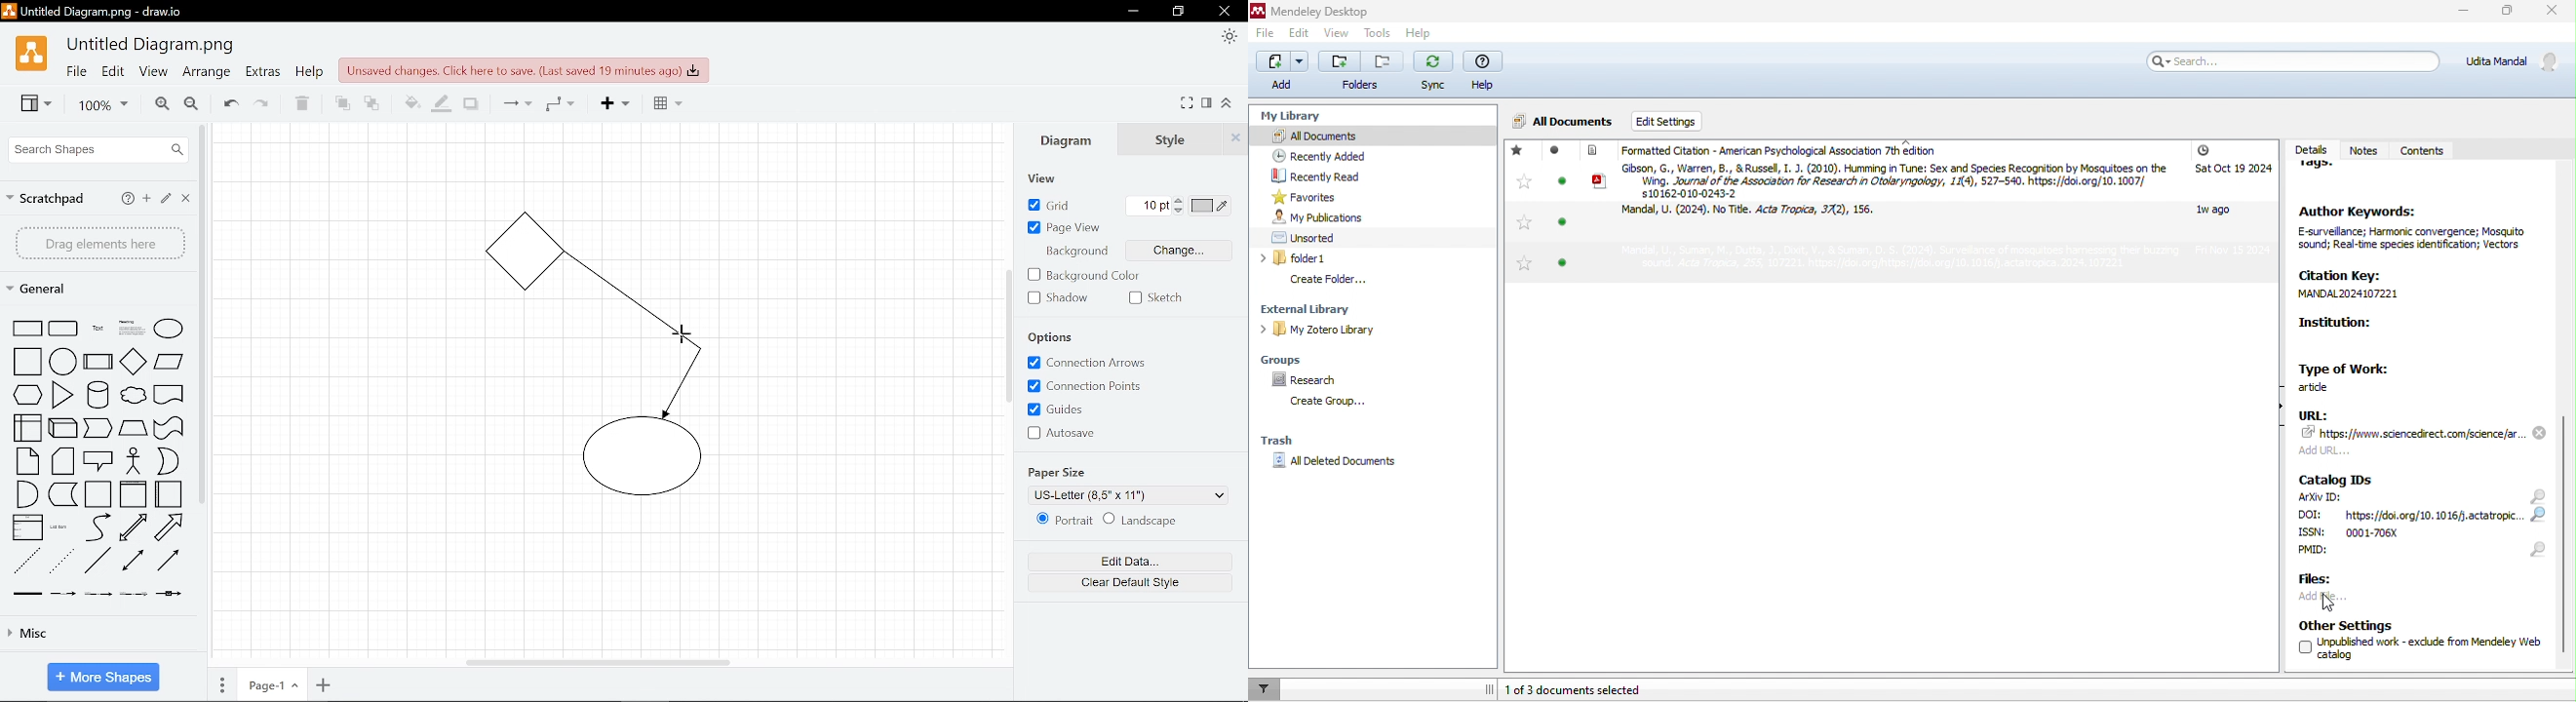 The width and height of the screenshot is (2576, 728). Describe the element at coordinates (270, 686) in the screenshot. I see `Page-1 ` at that location.